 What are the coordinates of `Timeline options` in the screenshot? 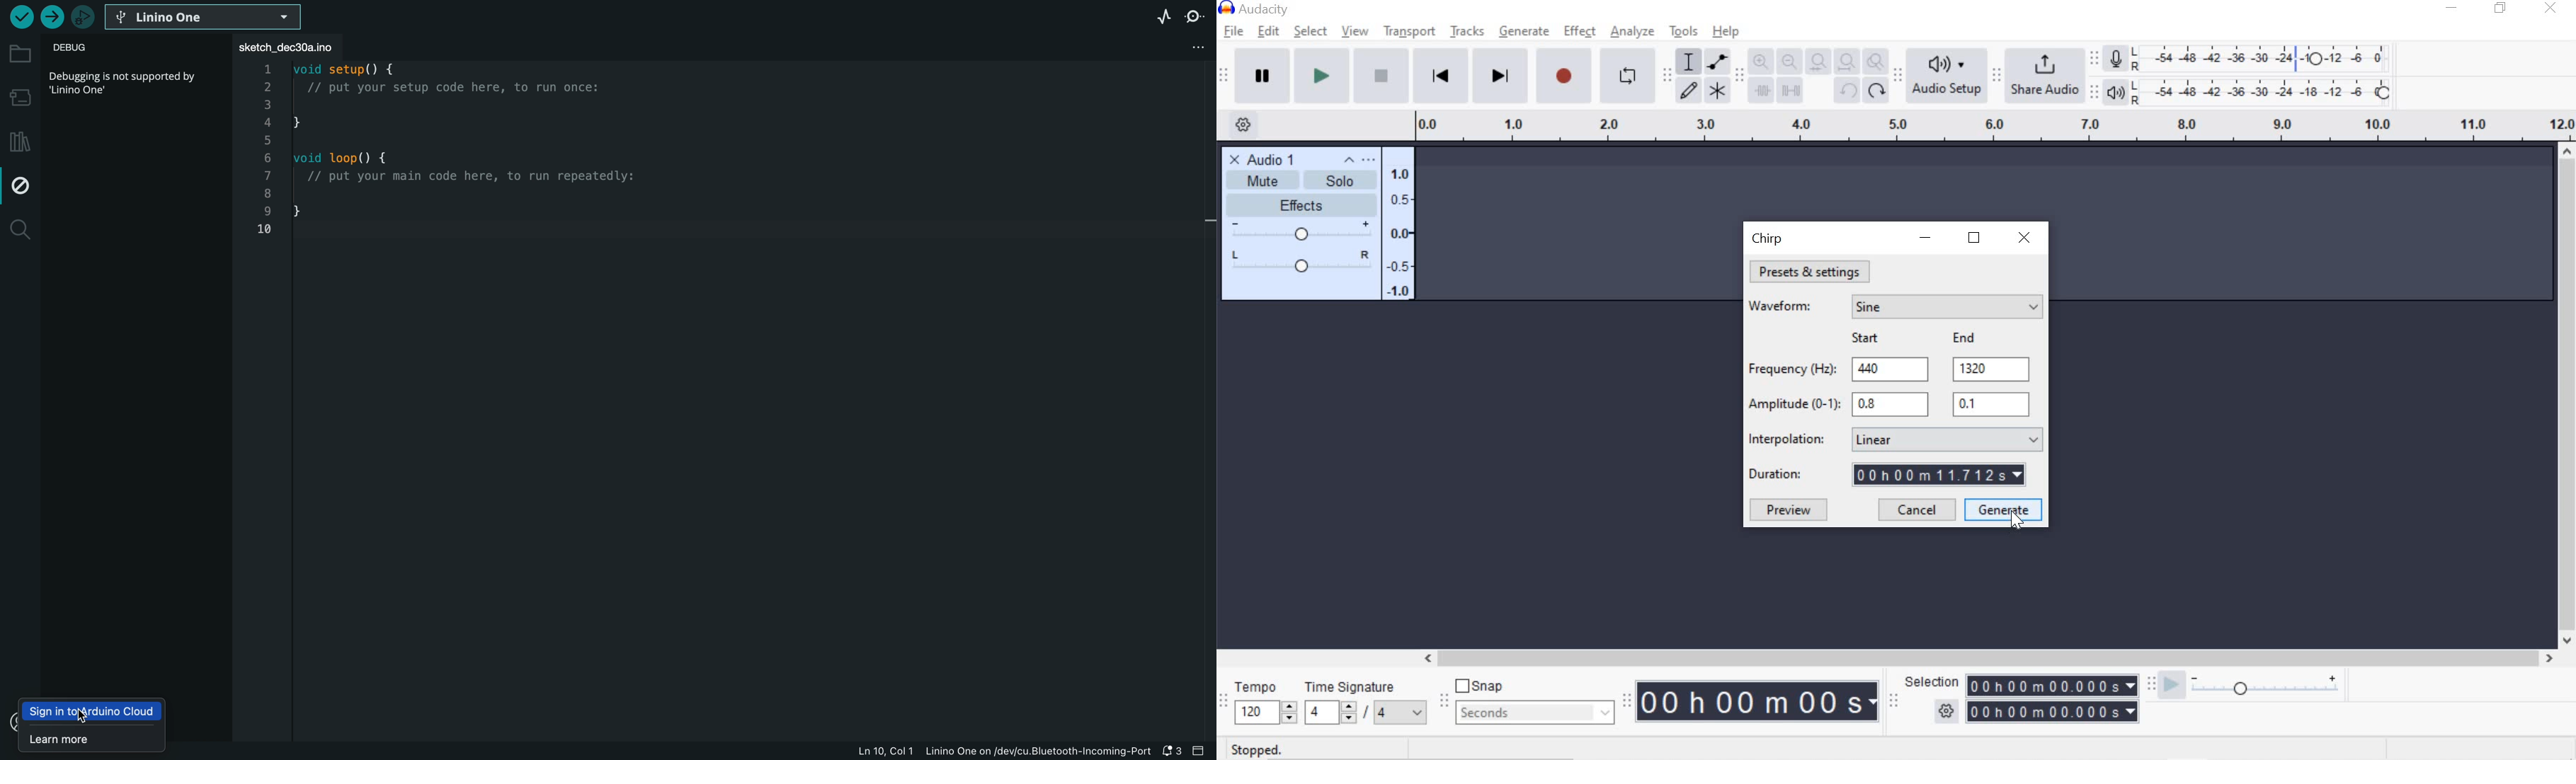 It's located at (1243, 122).